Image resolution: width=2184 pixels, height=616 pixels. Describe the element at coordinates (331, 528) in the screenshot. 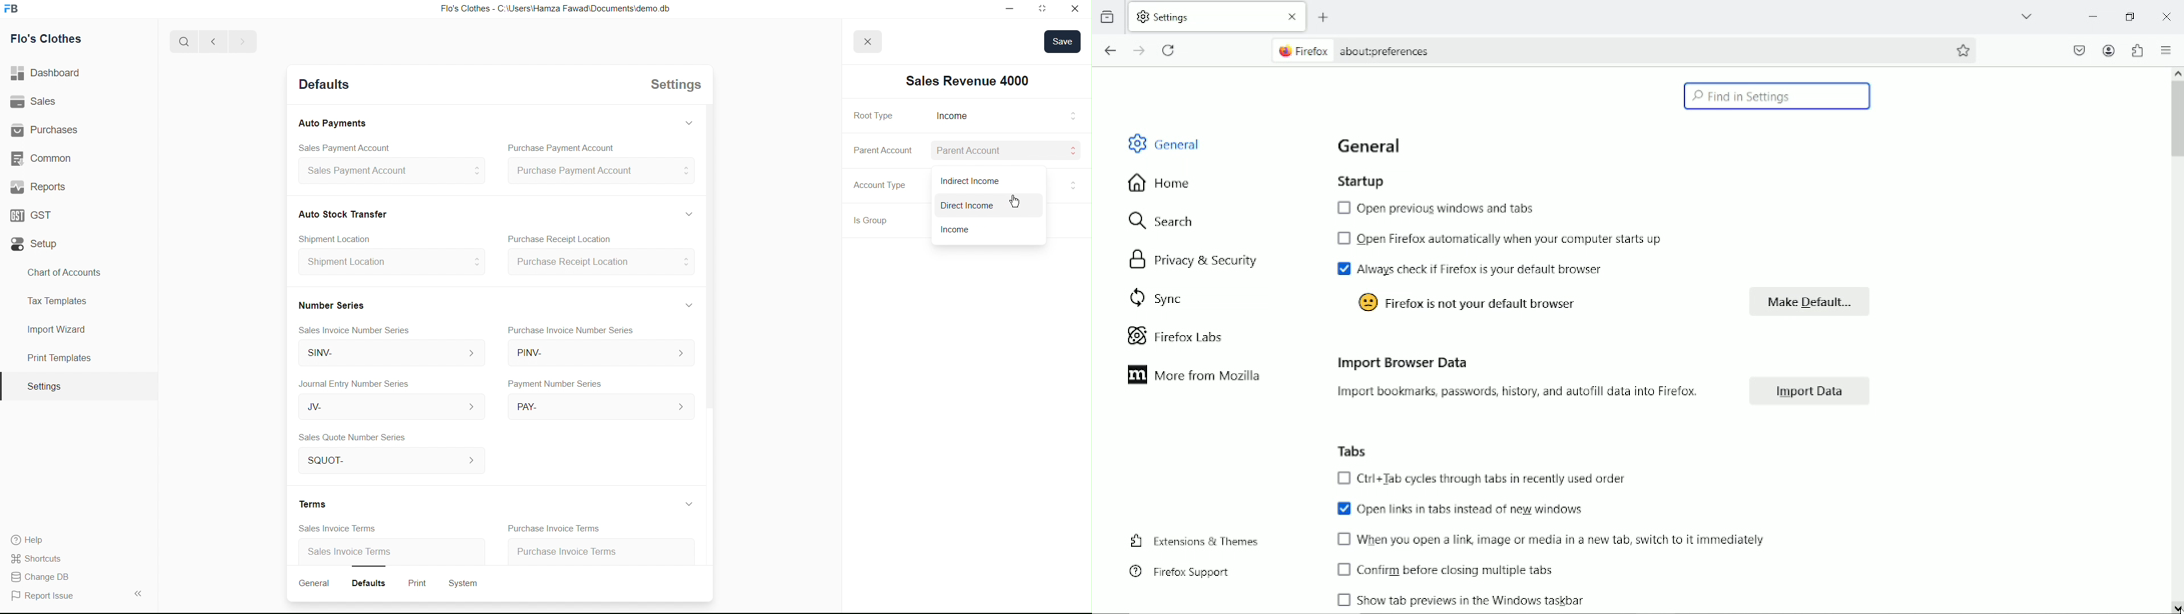

I see `Sales Invoice Terms` at that location.